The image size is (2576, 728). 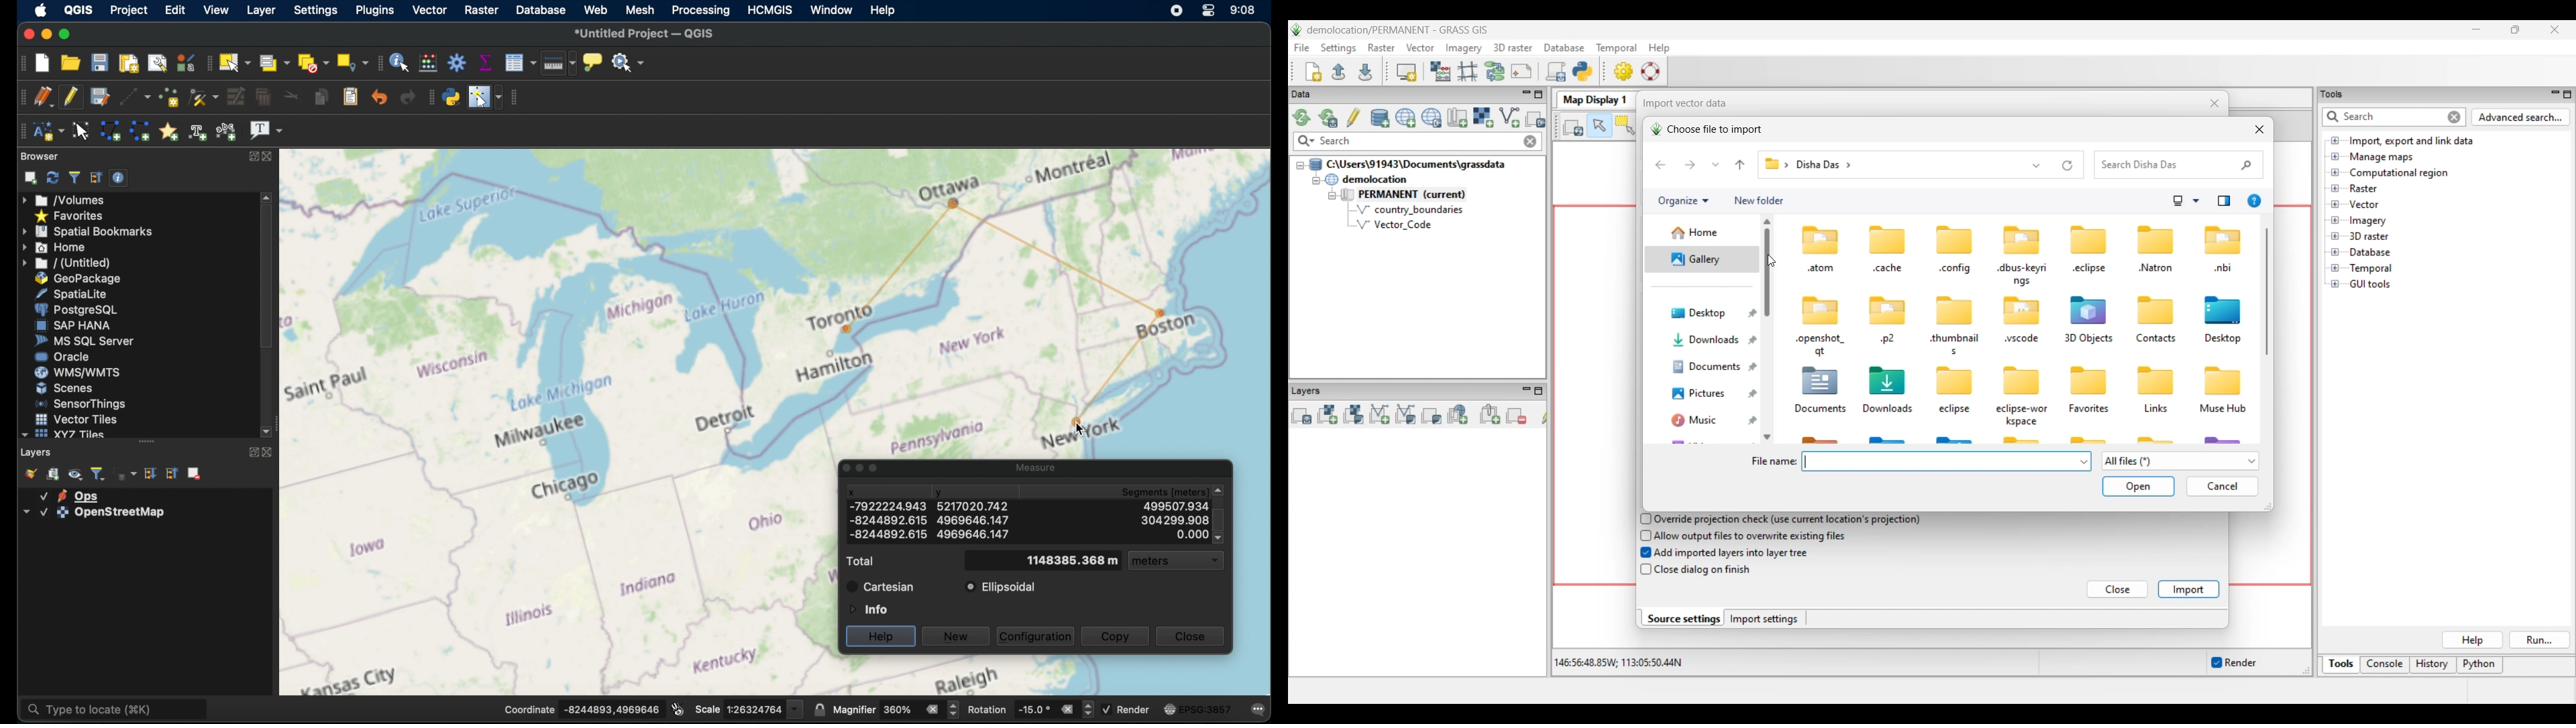 What do you see at coordinates (129, 9) in the screenshot?
I see `project` at bounding box center [129, 9].